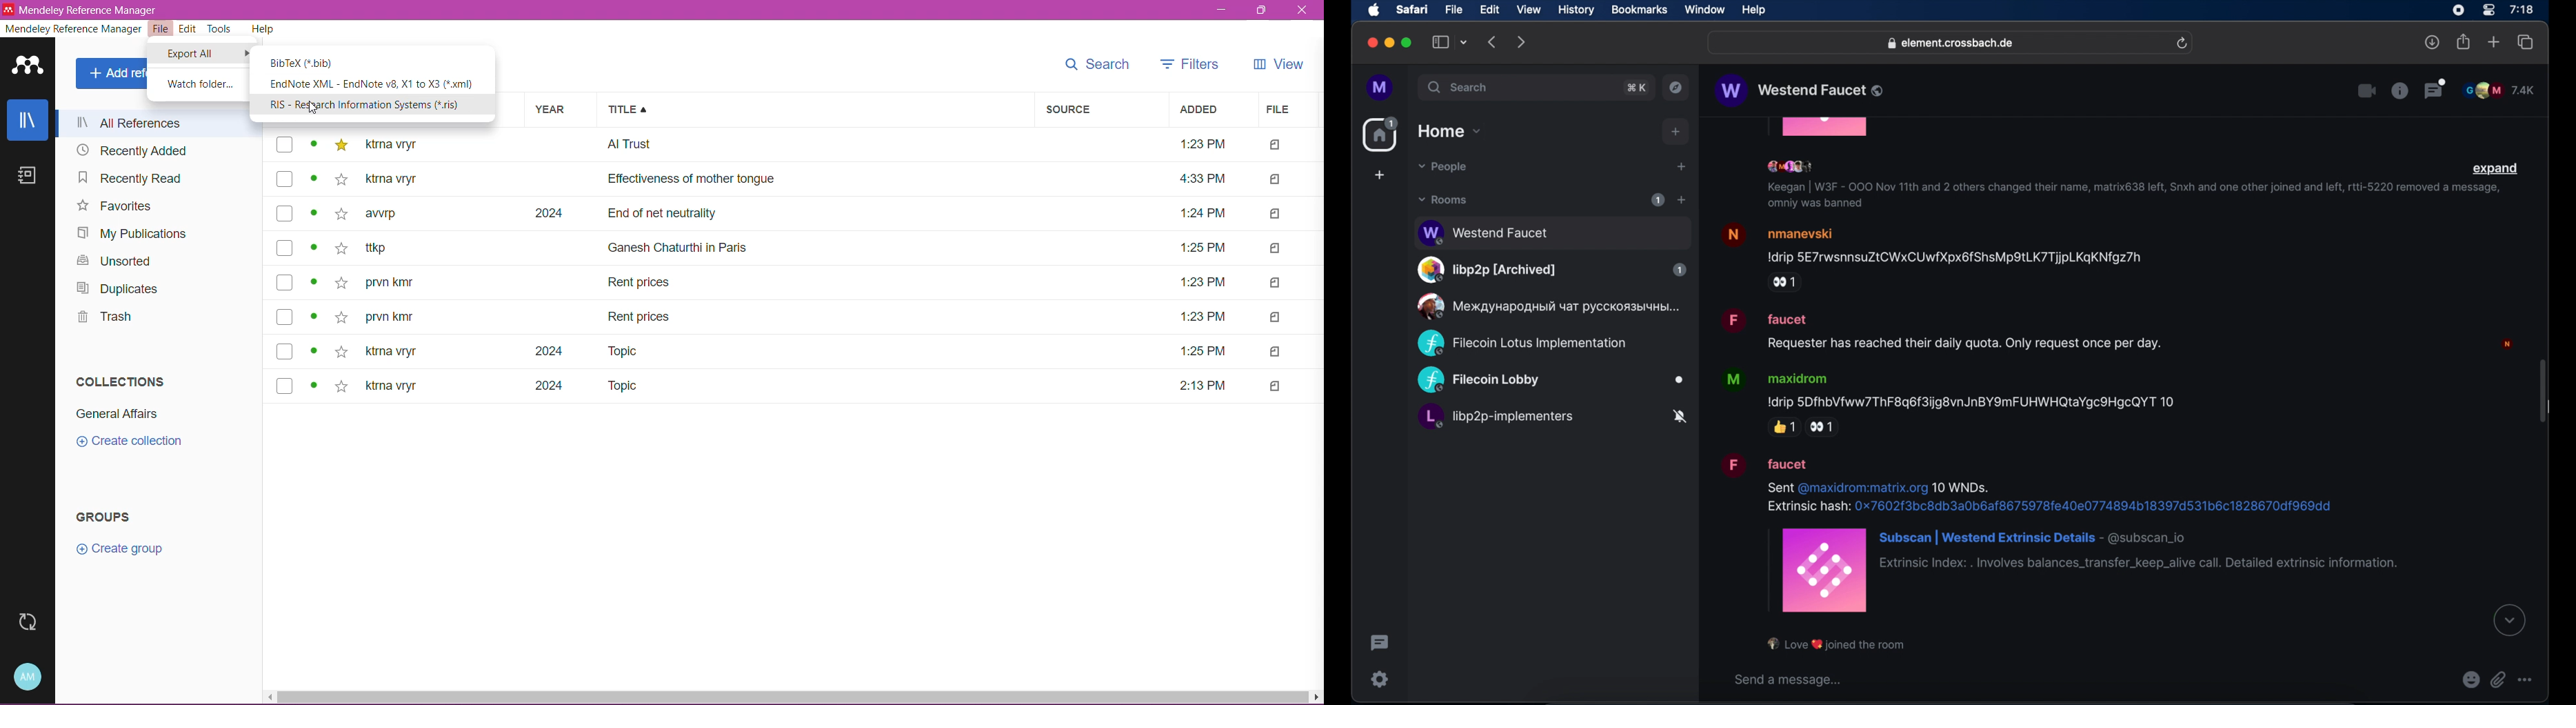 The width and height of the screenshot is (2576, 728). What do you see at coordinates (1408, 42) in the screenshot?
I see `maximize` at bounding box center [1408, 42].